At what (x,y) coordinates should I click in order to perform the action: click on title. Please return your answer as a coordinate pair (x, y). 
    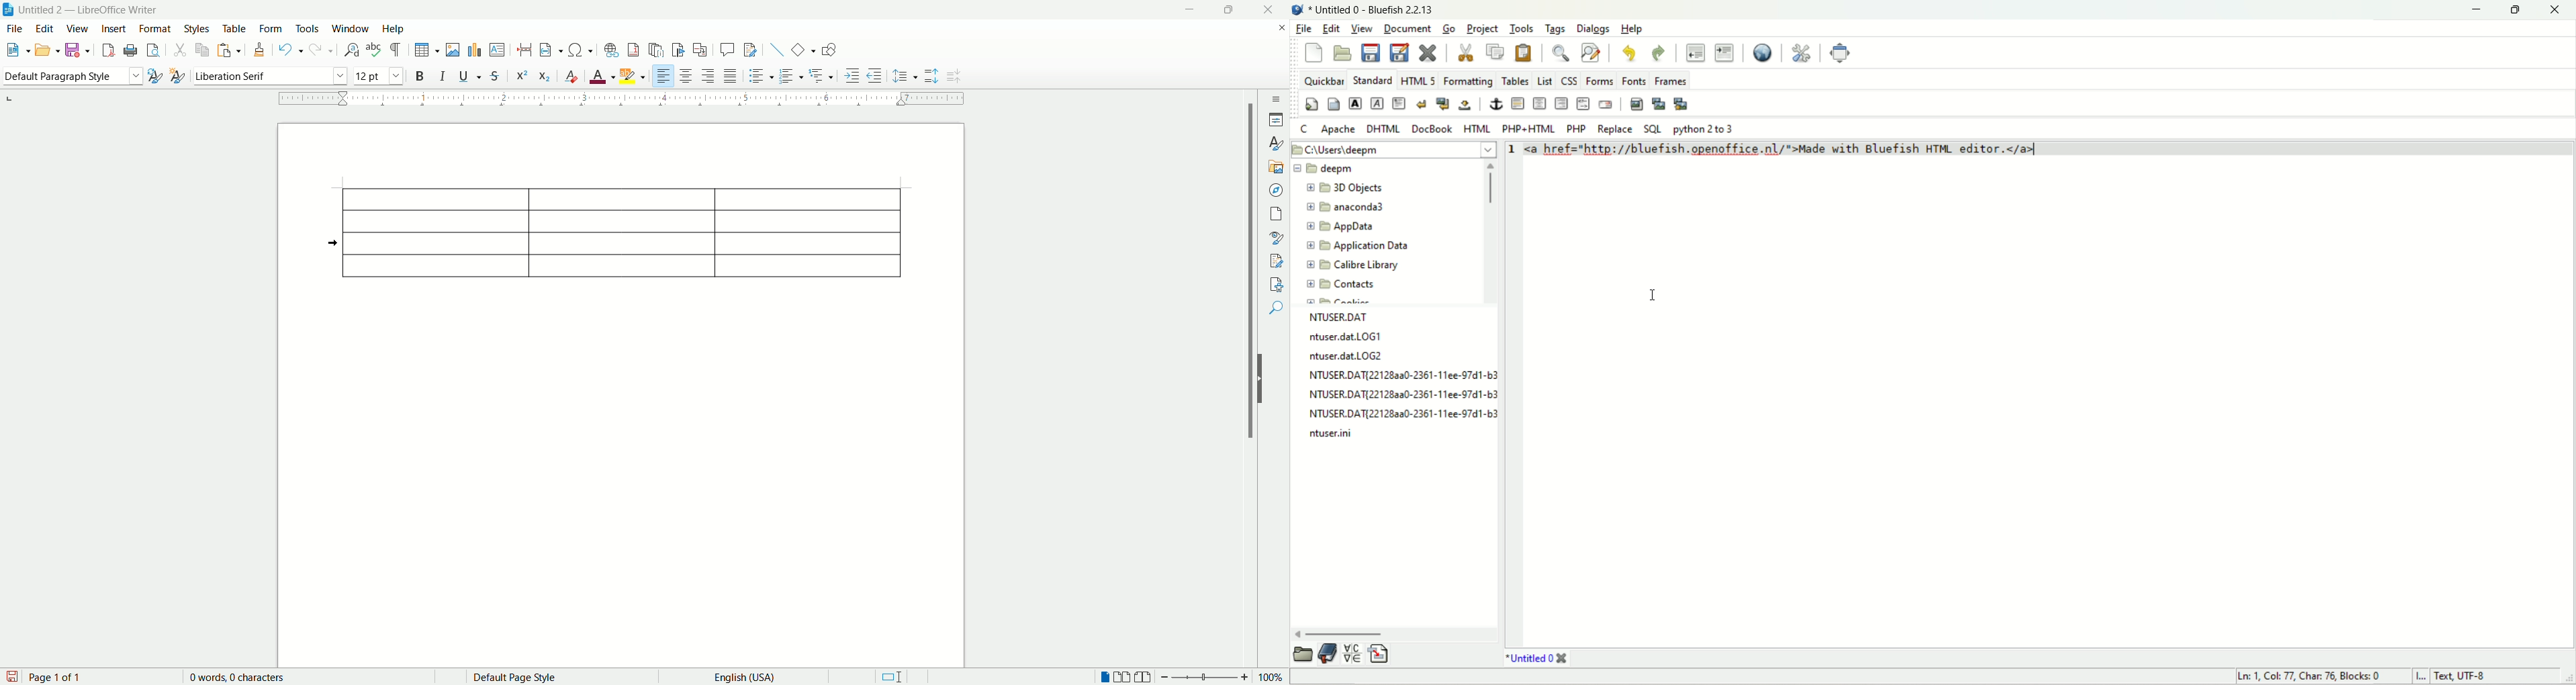
    Looking at the image, I should click on (1375, 11).